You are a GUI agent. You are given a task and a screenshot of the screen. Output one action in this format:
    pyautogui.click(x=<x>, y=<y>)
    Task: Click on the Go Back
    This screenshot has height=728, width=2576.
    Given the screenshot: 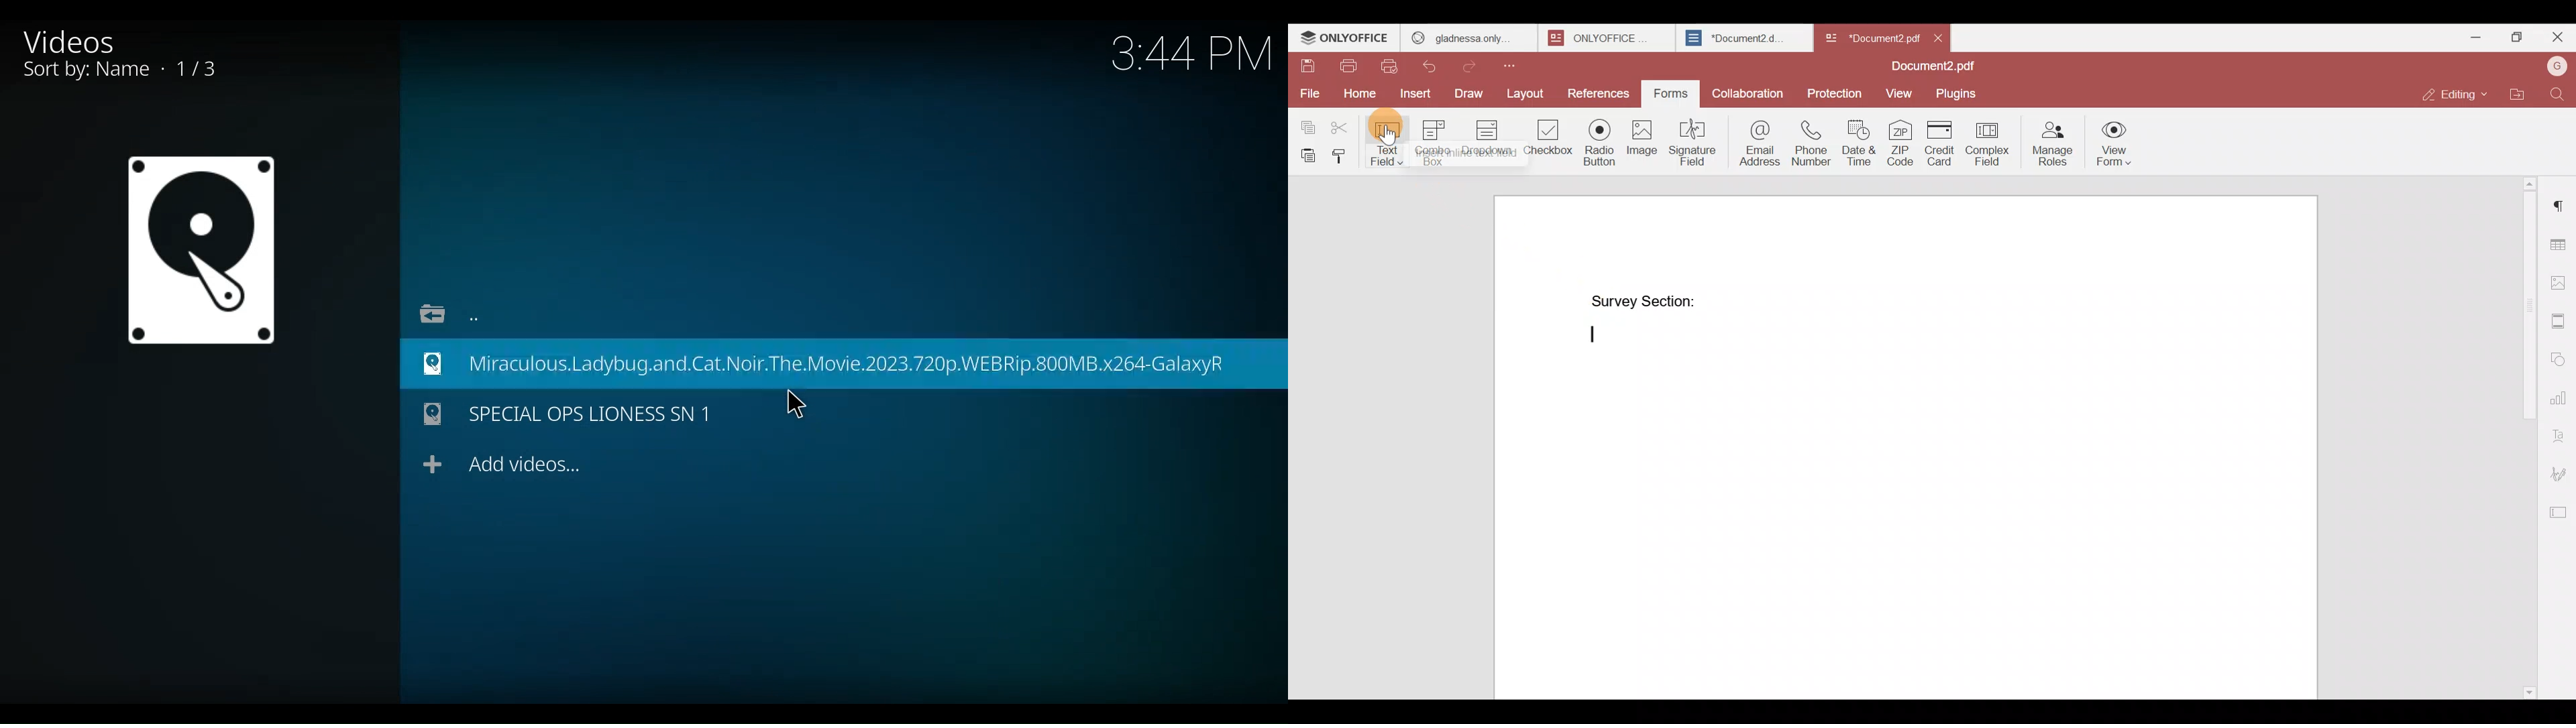 What is the action you would take?
    pyautogui.click(x=444, y=311)
    